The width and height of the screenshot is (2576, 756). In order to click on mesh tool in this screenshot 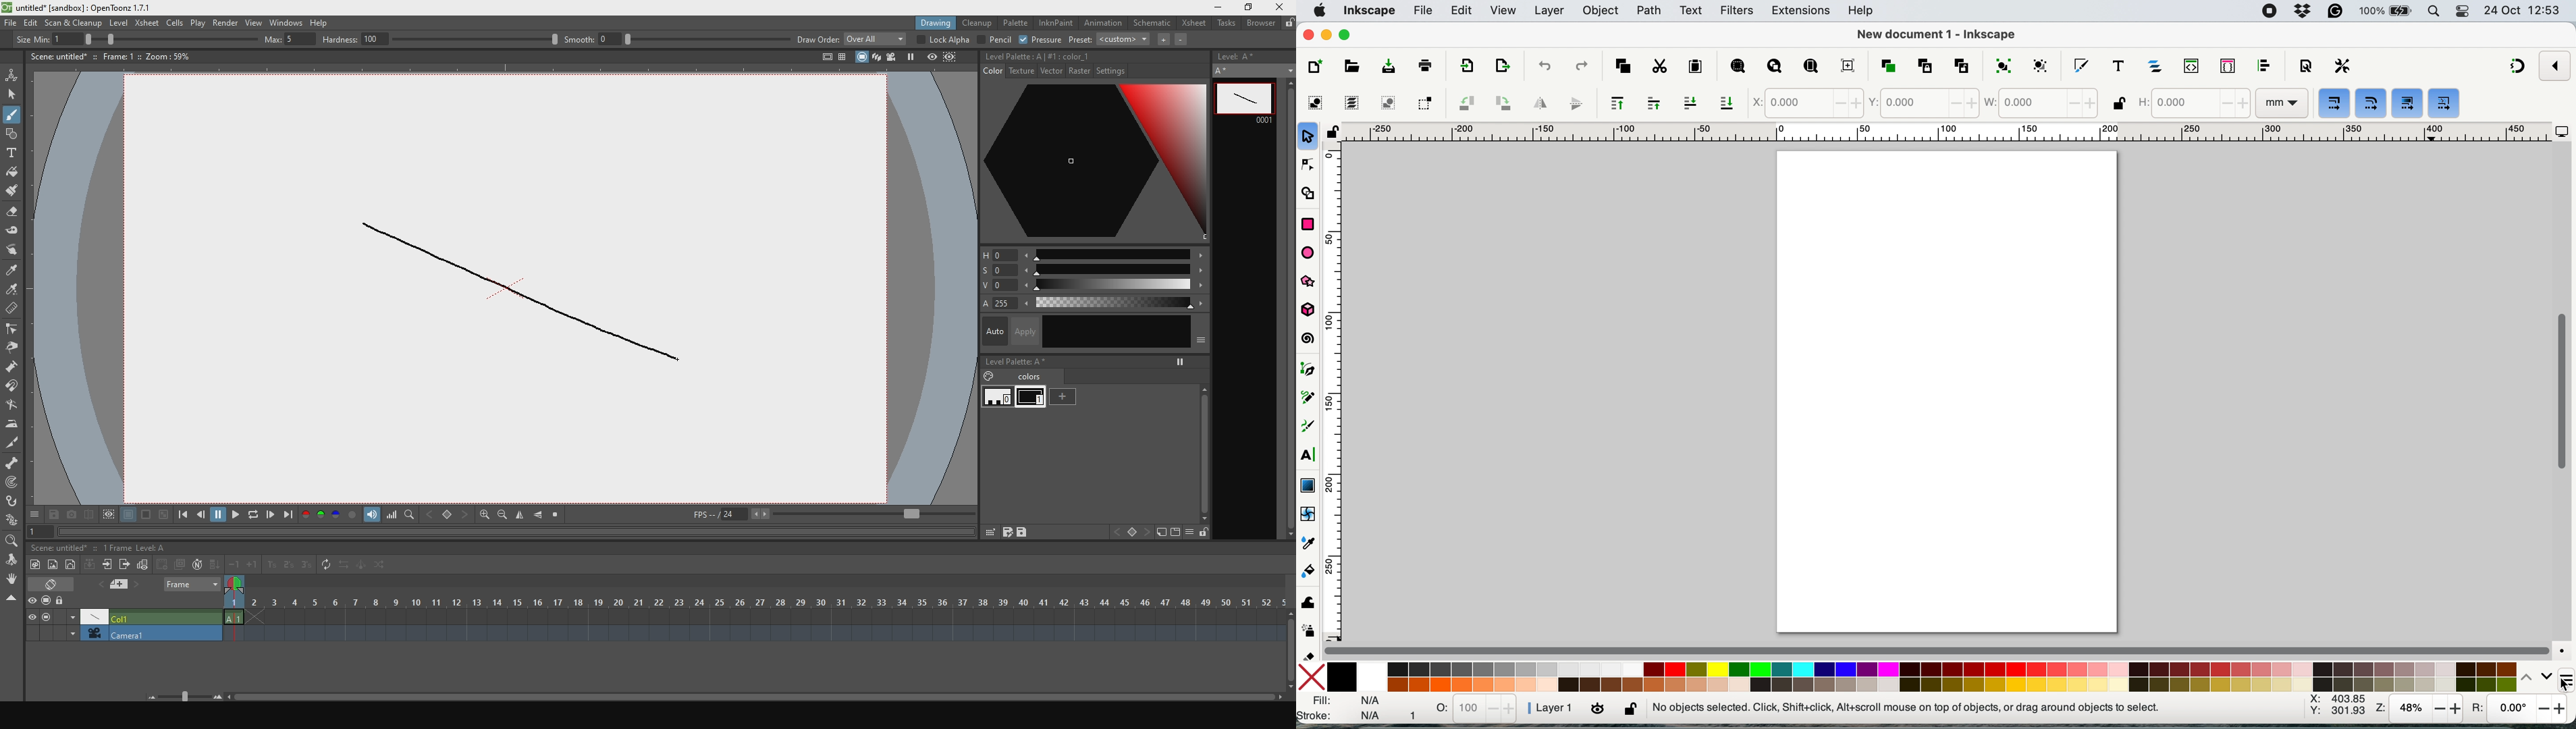, I will do `click(1310, 515)`.